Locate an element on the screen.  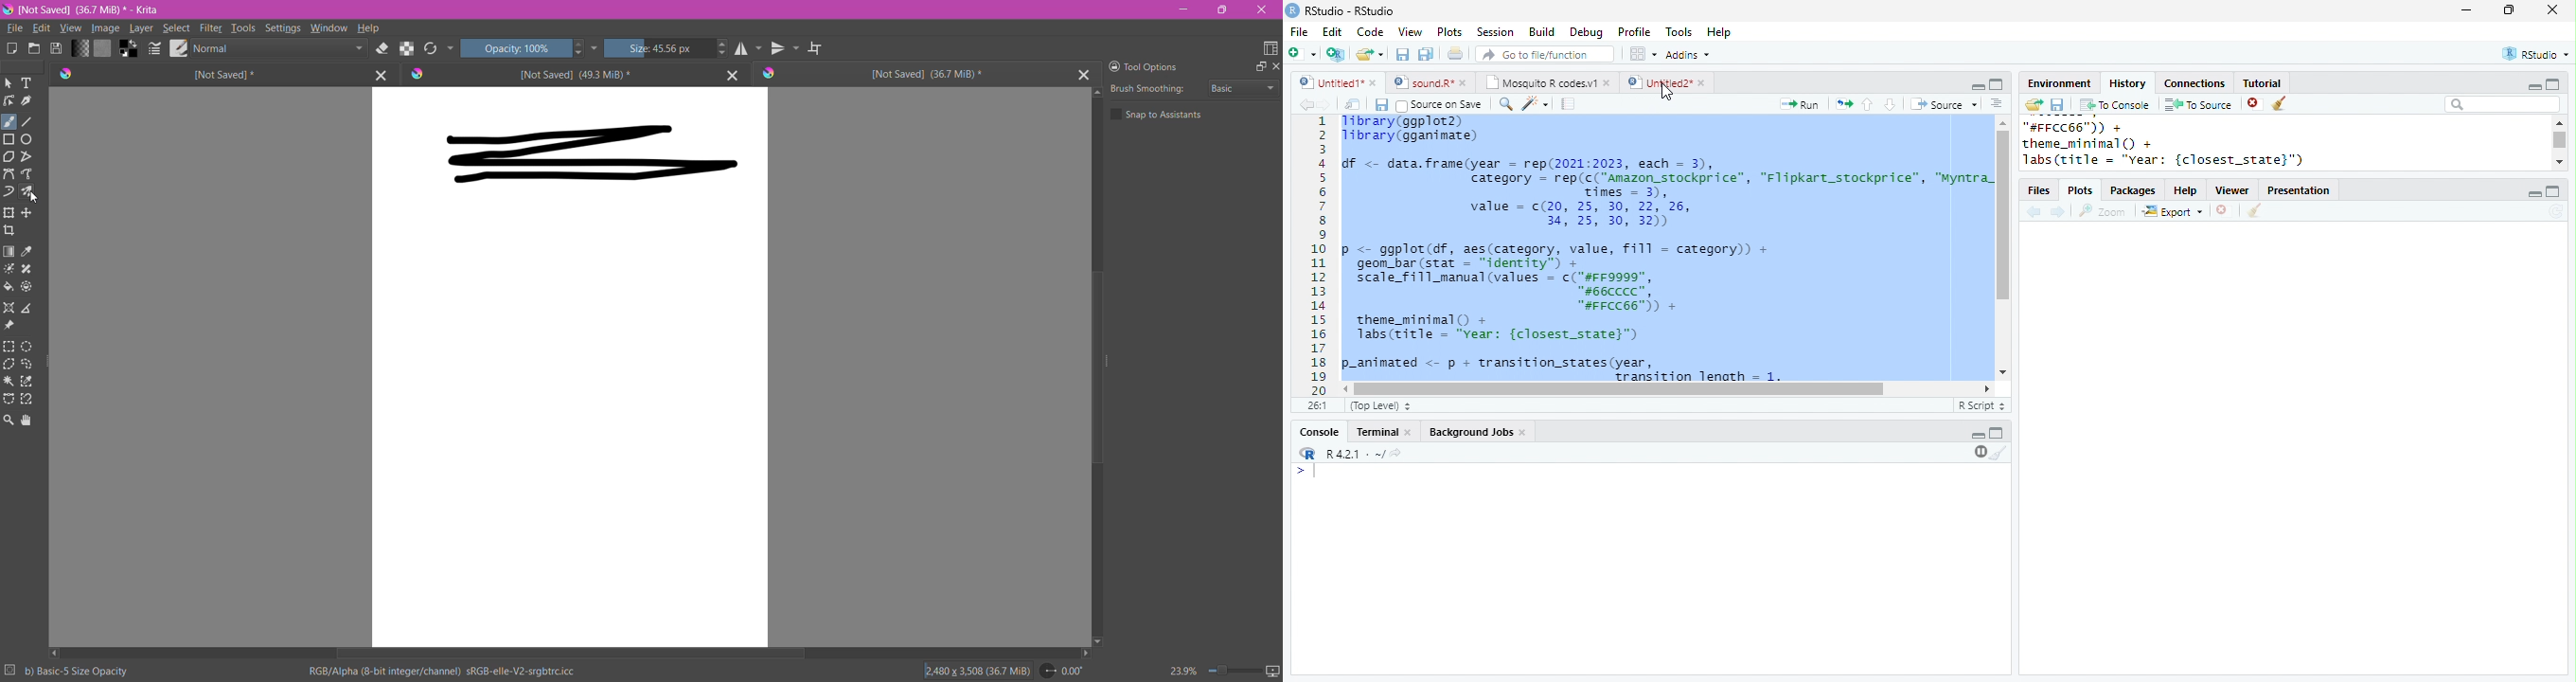
Polyline Tool is located at coordinates (26, 156).